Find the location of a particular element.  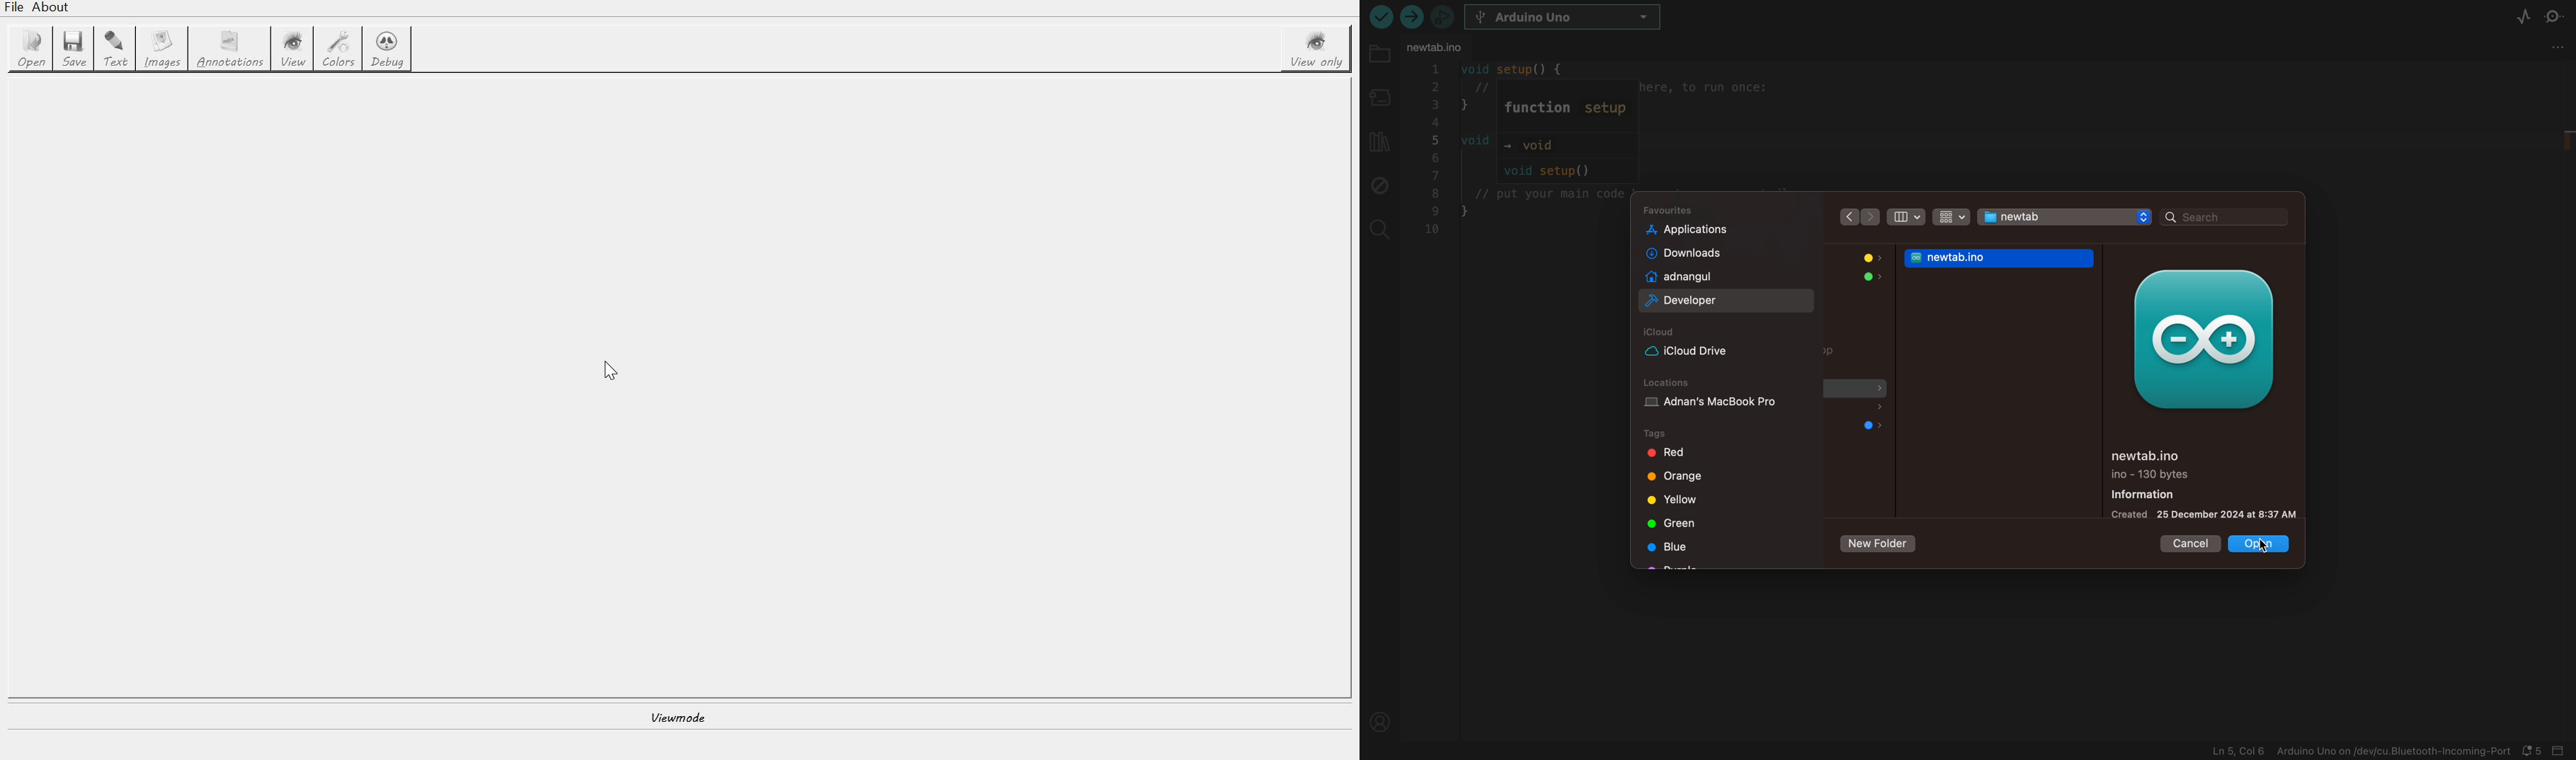

folder is located at coordinates (1379, 60).